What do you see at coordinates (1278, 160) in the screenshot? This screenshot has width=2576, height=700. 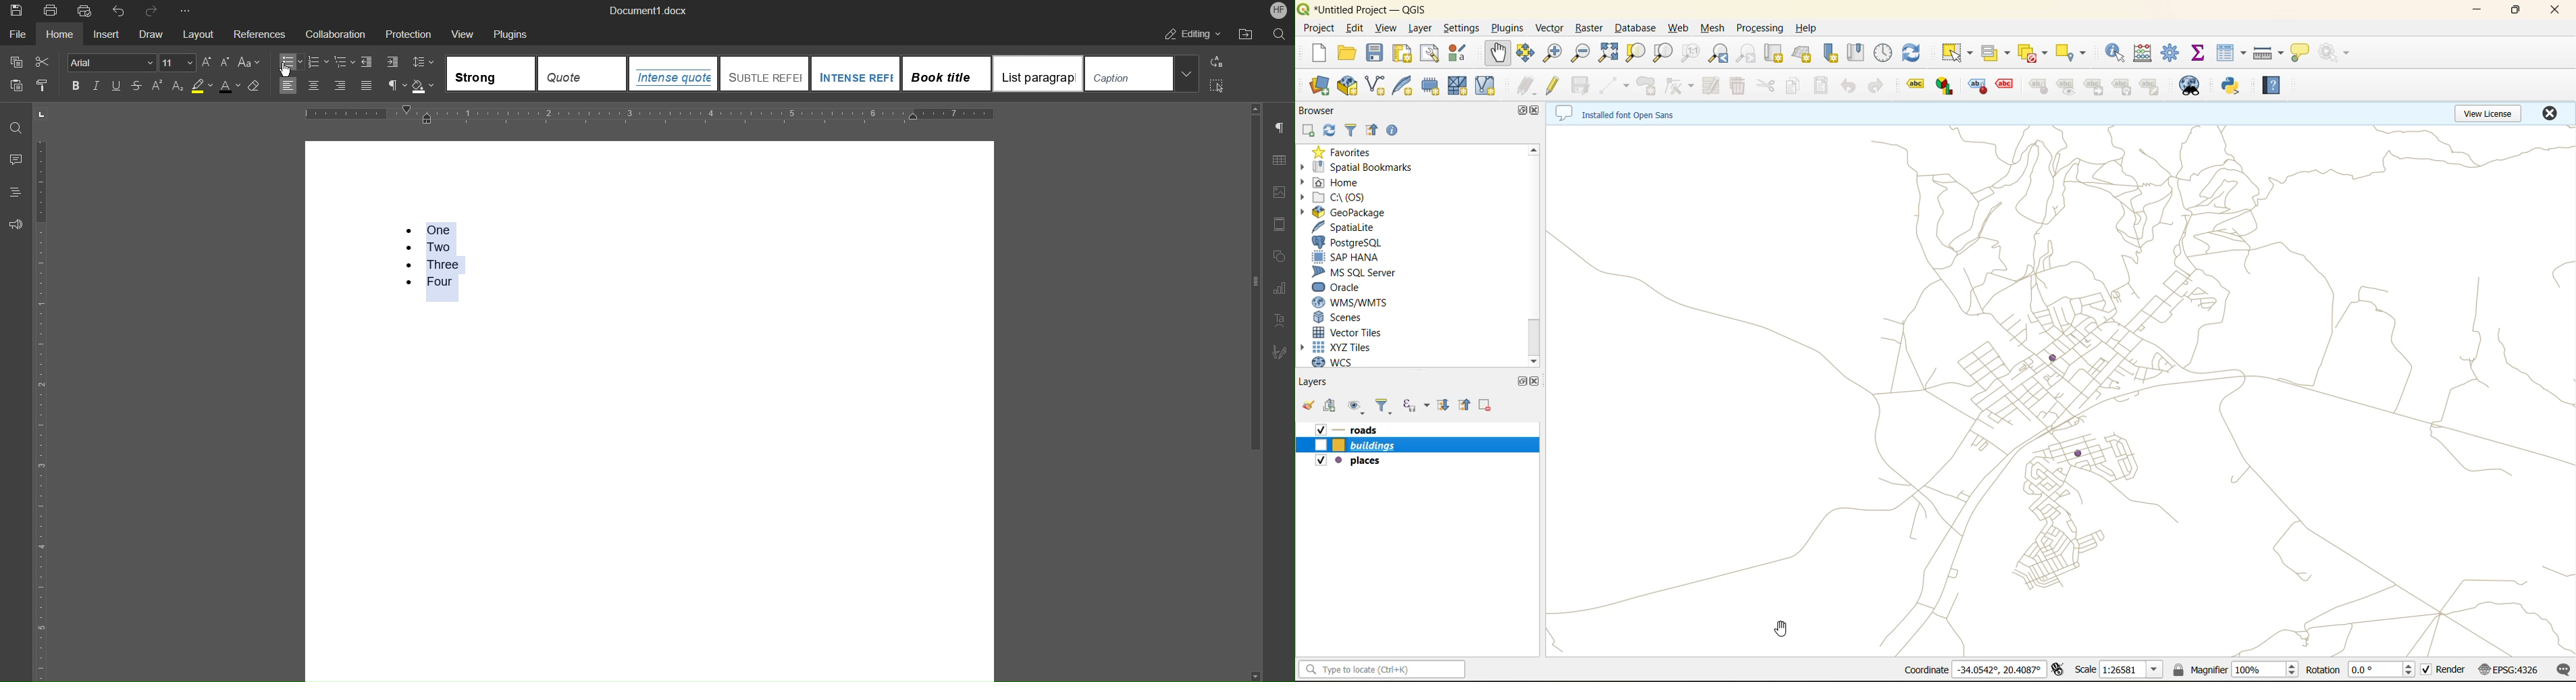 I see `Table` at bounding box center [1278, 160].